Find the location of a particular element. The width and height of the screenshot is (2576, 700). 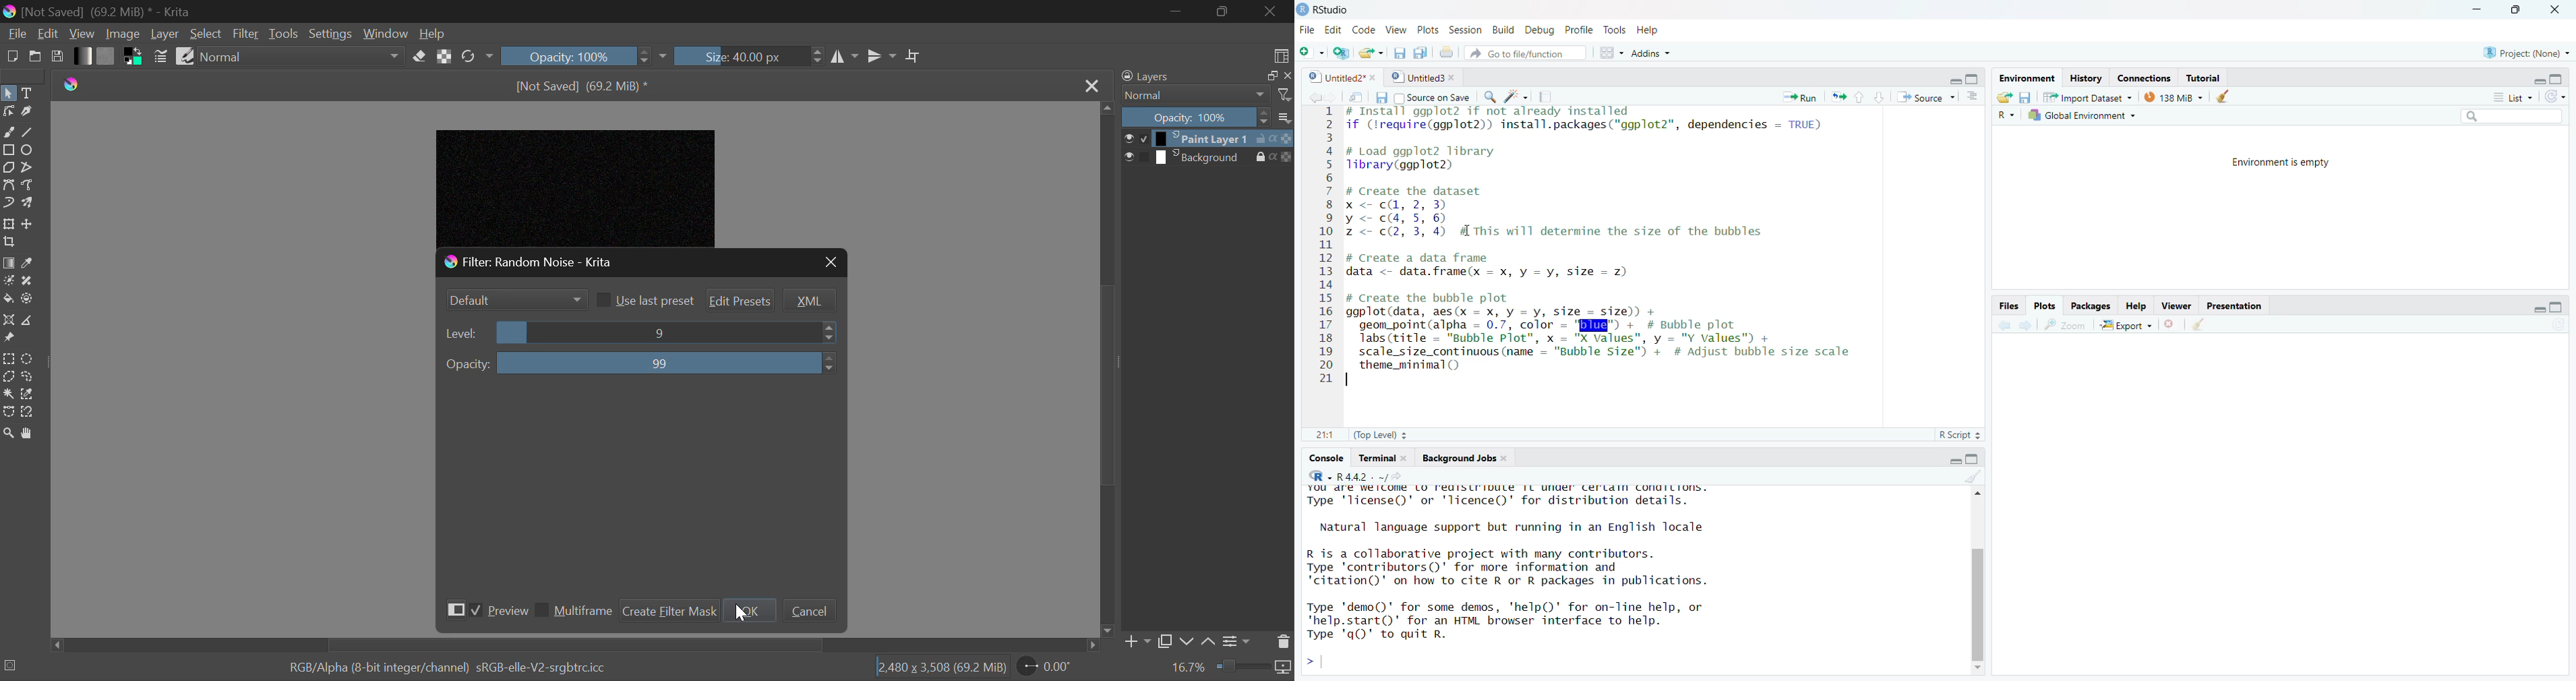

zoom is located at coordinates (2067, 325).